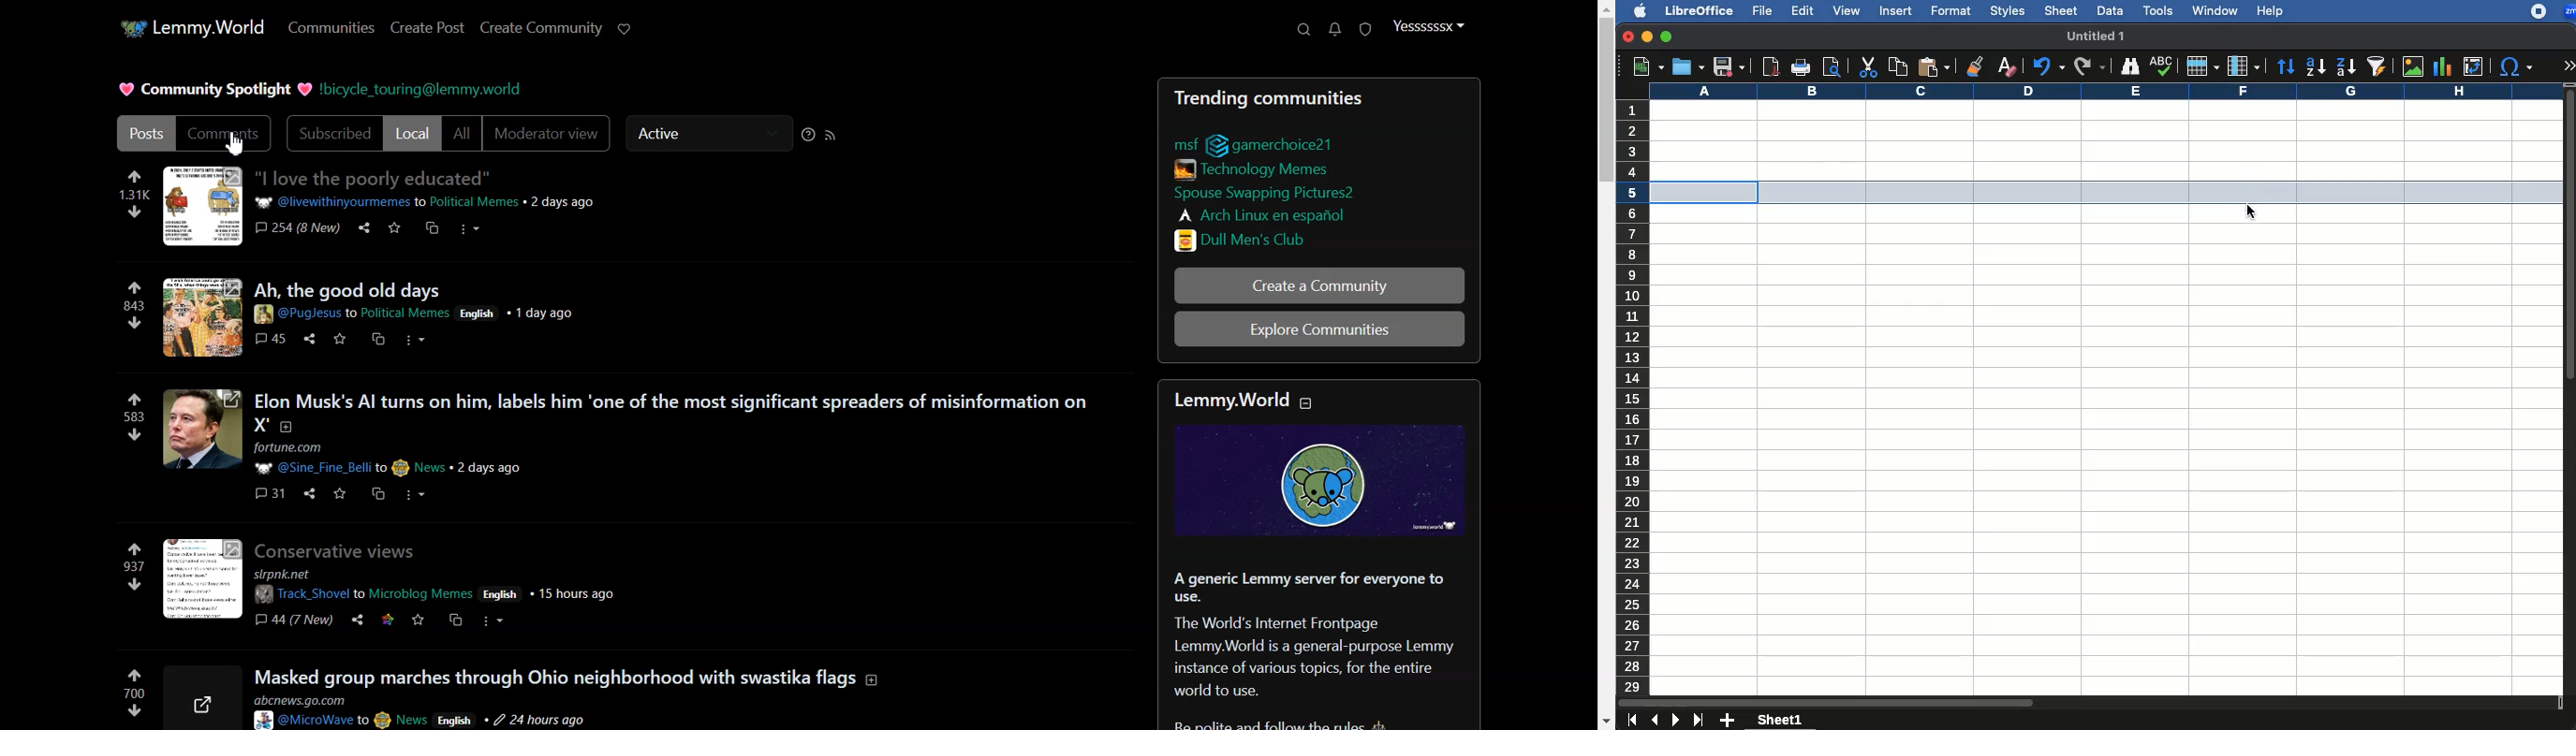 The image size is (2576, 756). Describe the element at coordinates (1257, 167) in the screenshot. I see `LInks` at that location.